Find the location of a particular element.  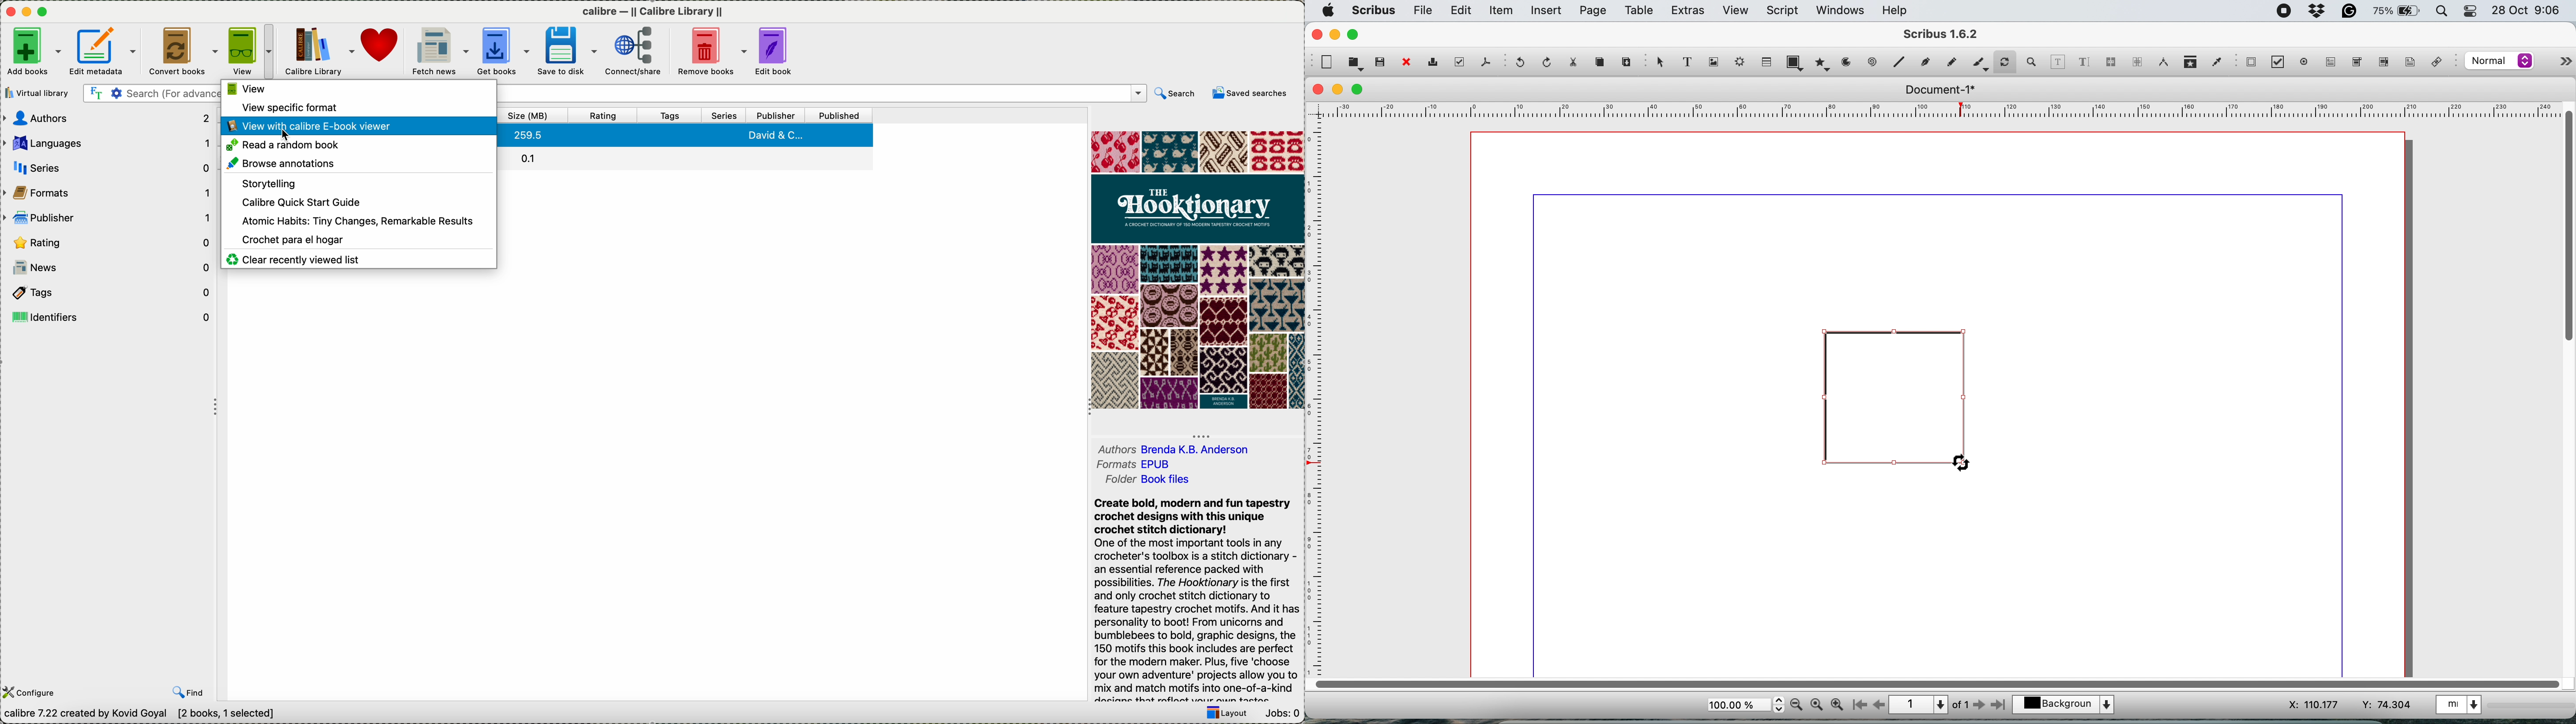

view is located at coordinates (1735, 10).